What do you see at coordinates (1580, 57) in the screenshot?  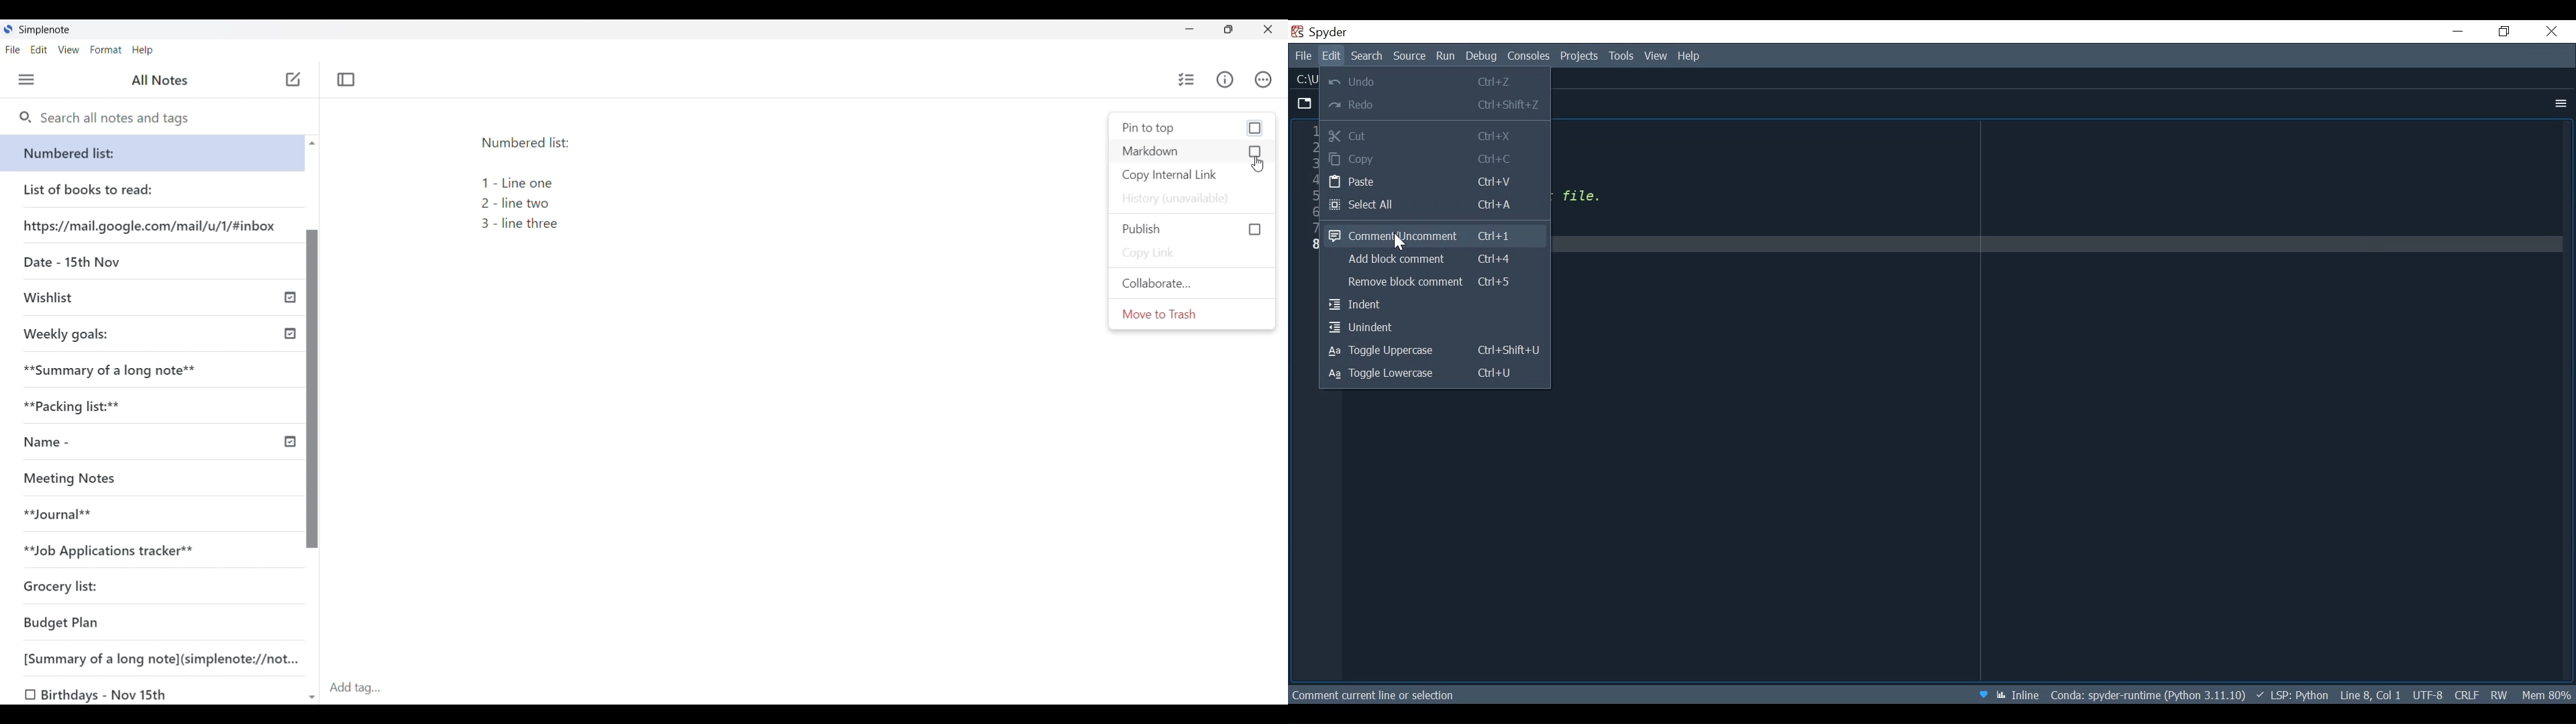 I see `Project` at bounding box center [1580, 57].